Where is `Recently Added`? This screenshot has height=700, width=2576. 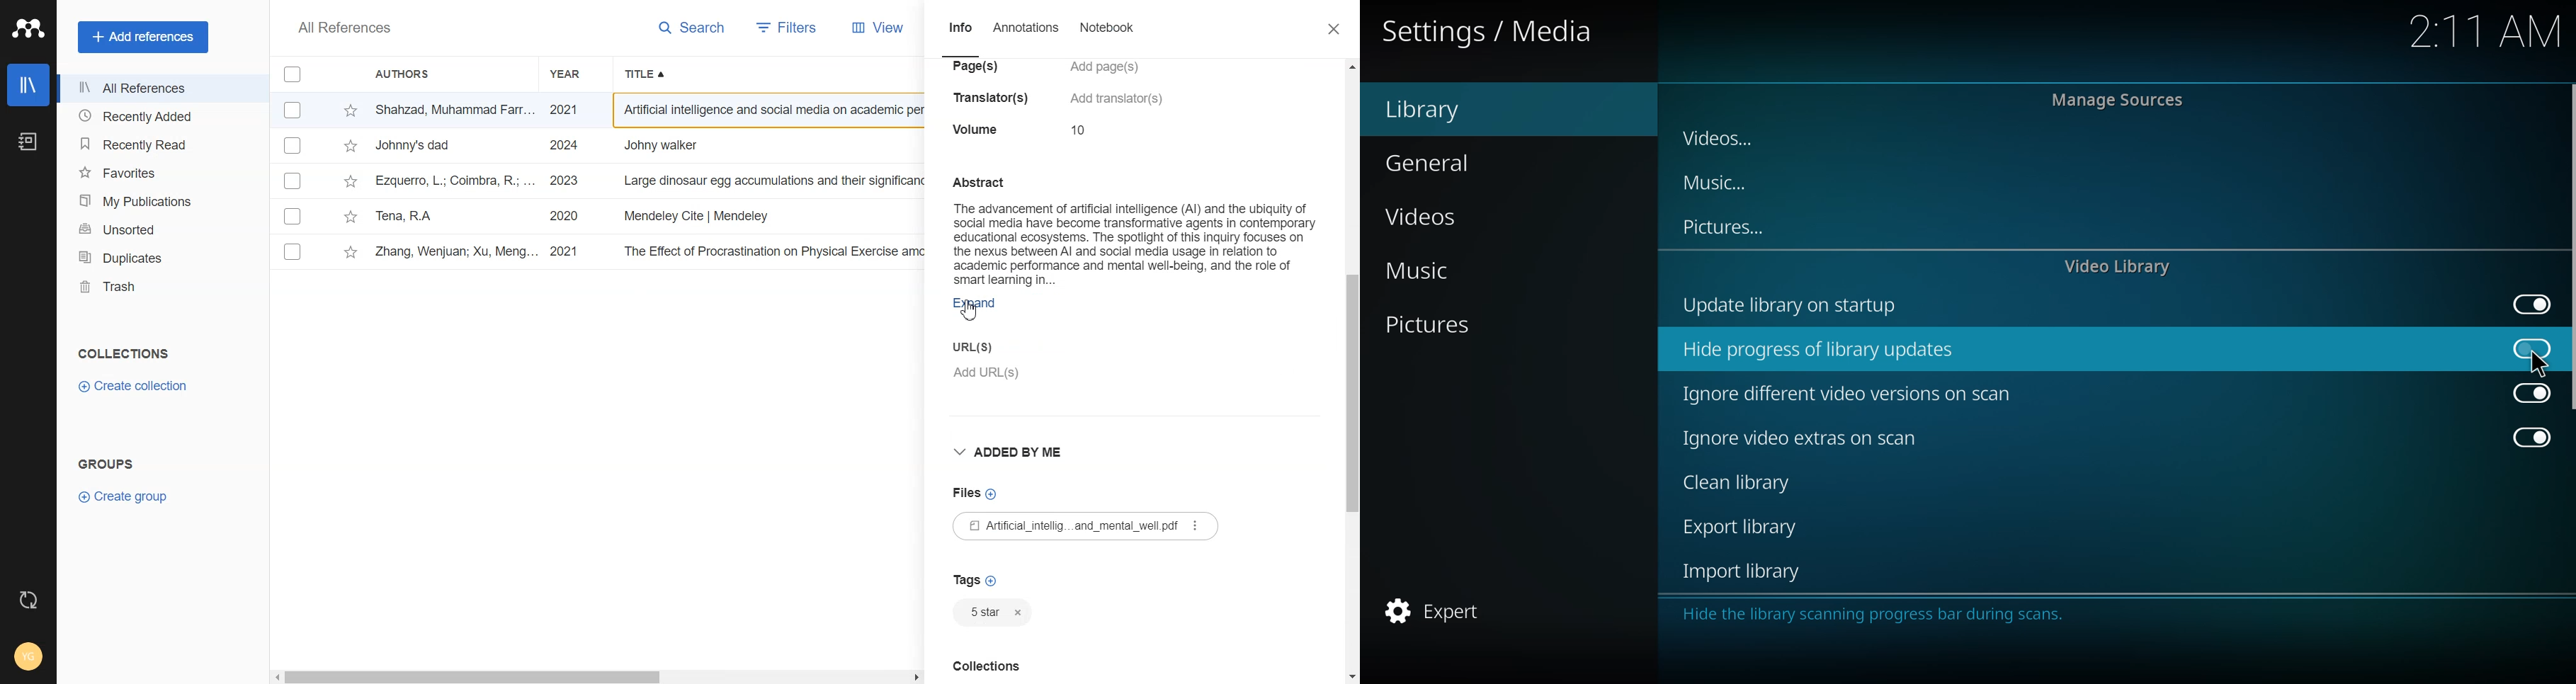 Recently Added is located at coordinates (151, 116).